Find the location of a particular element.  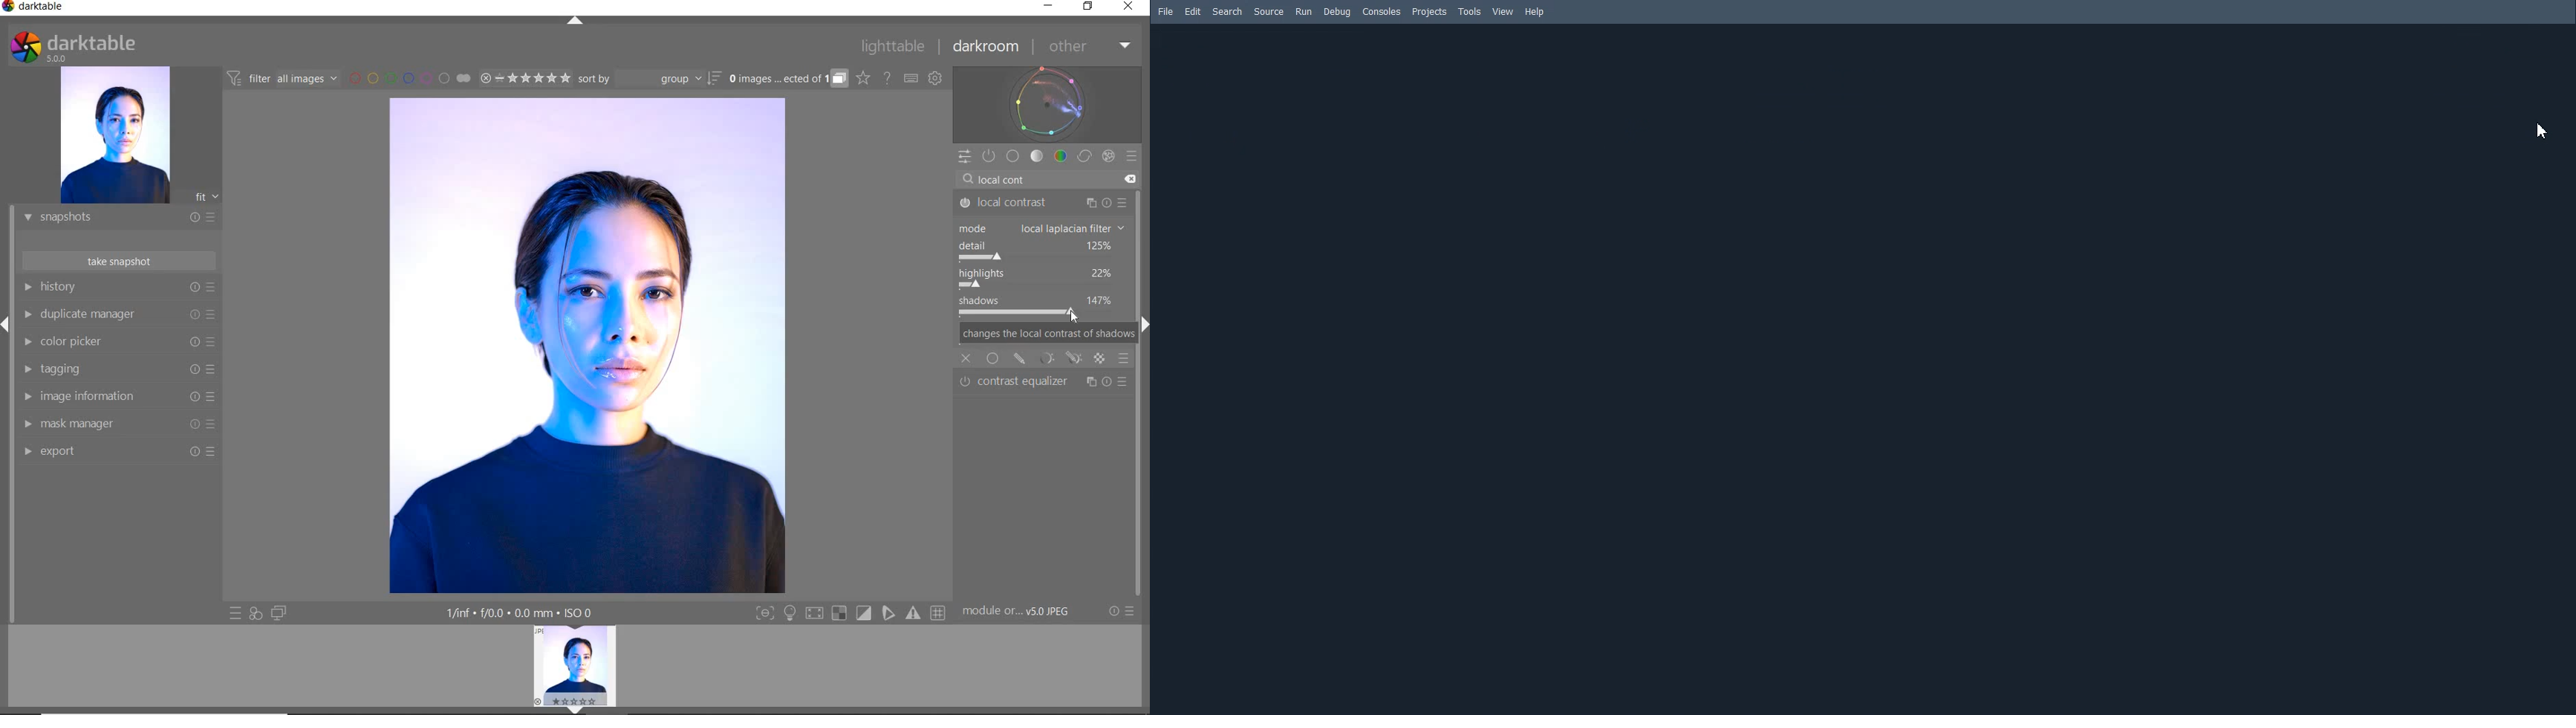

SHOW GLOBAL PREFERENCES is located at coordinates (935, 79).